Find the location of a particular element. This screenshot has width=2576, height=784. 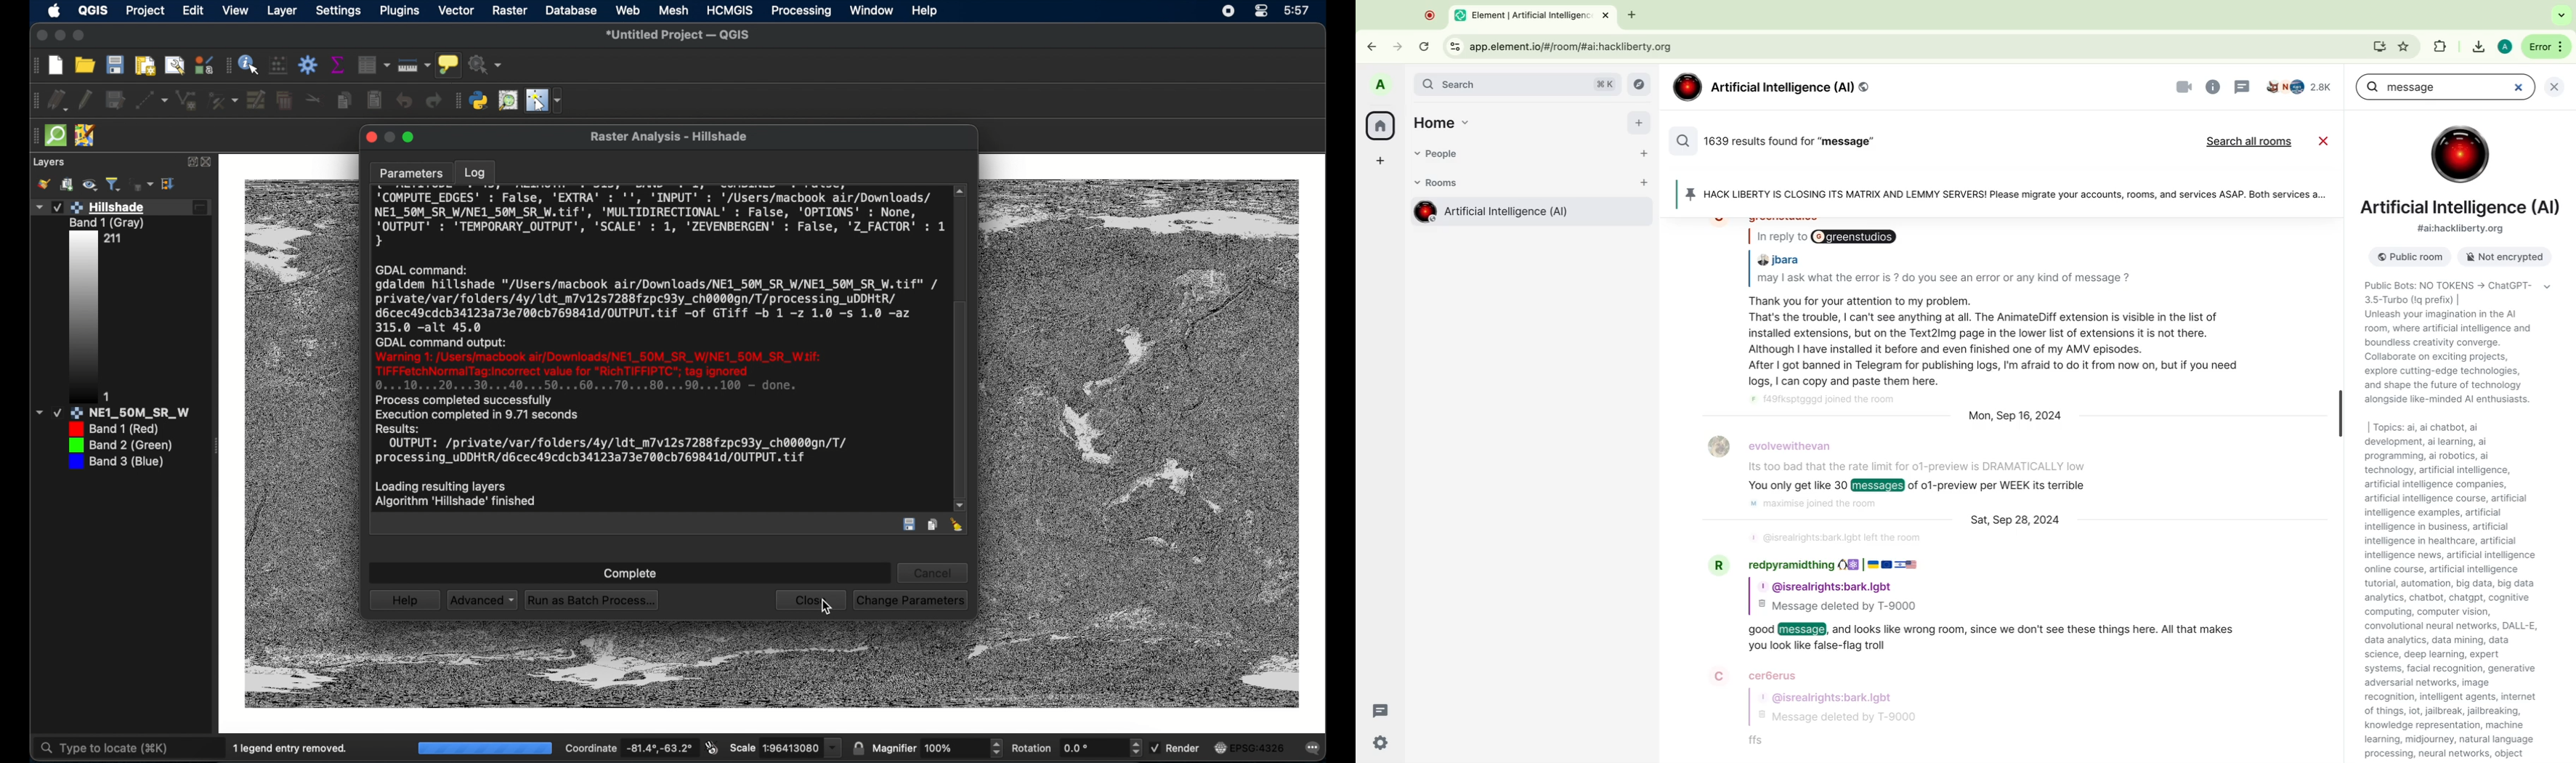

render is located at coordinates (1175, 747).